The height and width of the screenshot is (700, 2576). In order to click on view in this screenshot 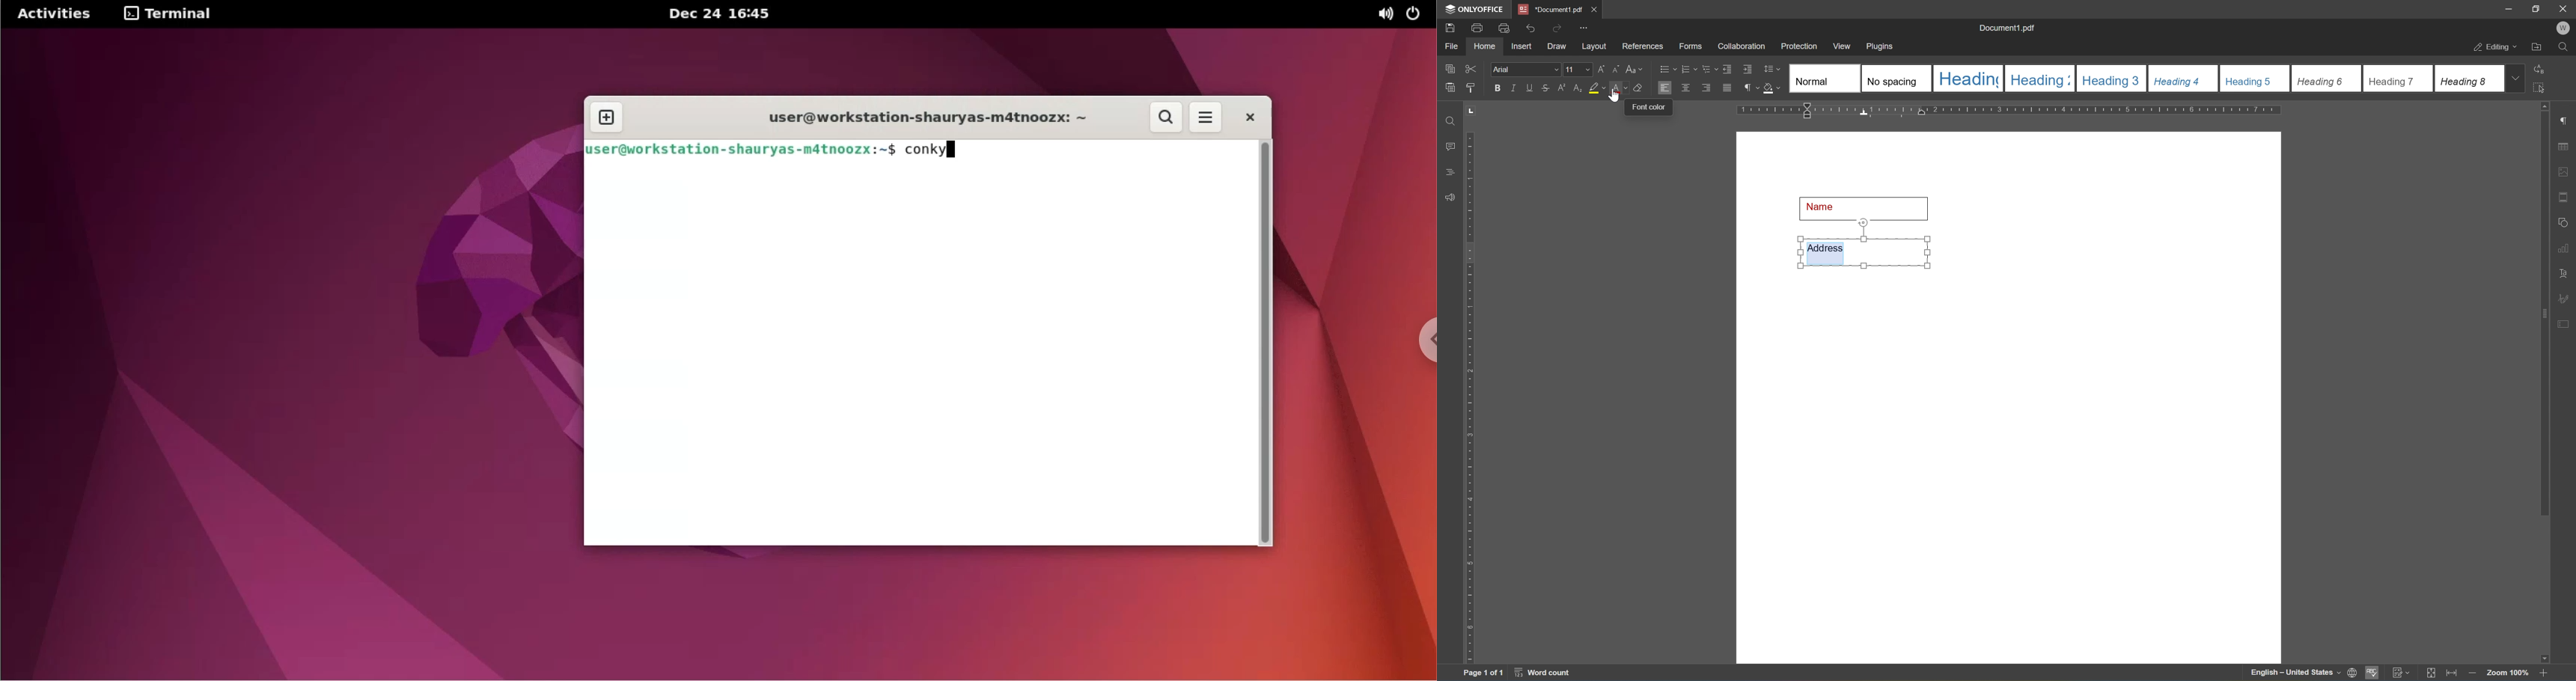, I will do `click(1844, 45)`.